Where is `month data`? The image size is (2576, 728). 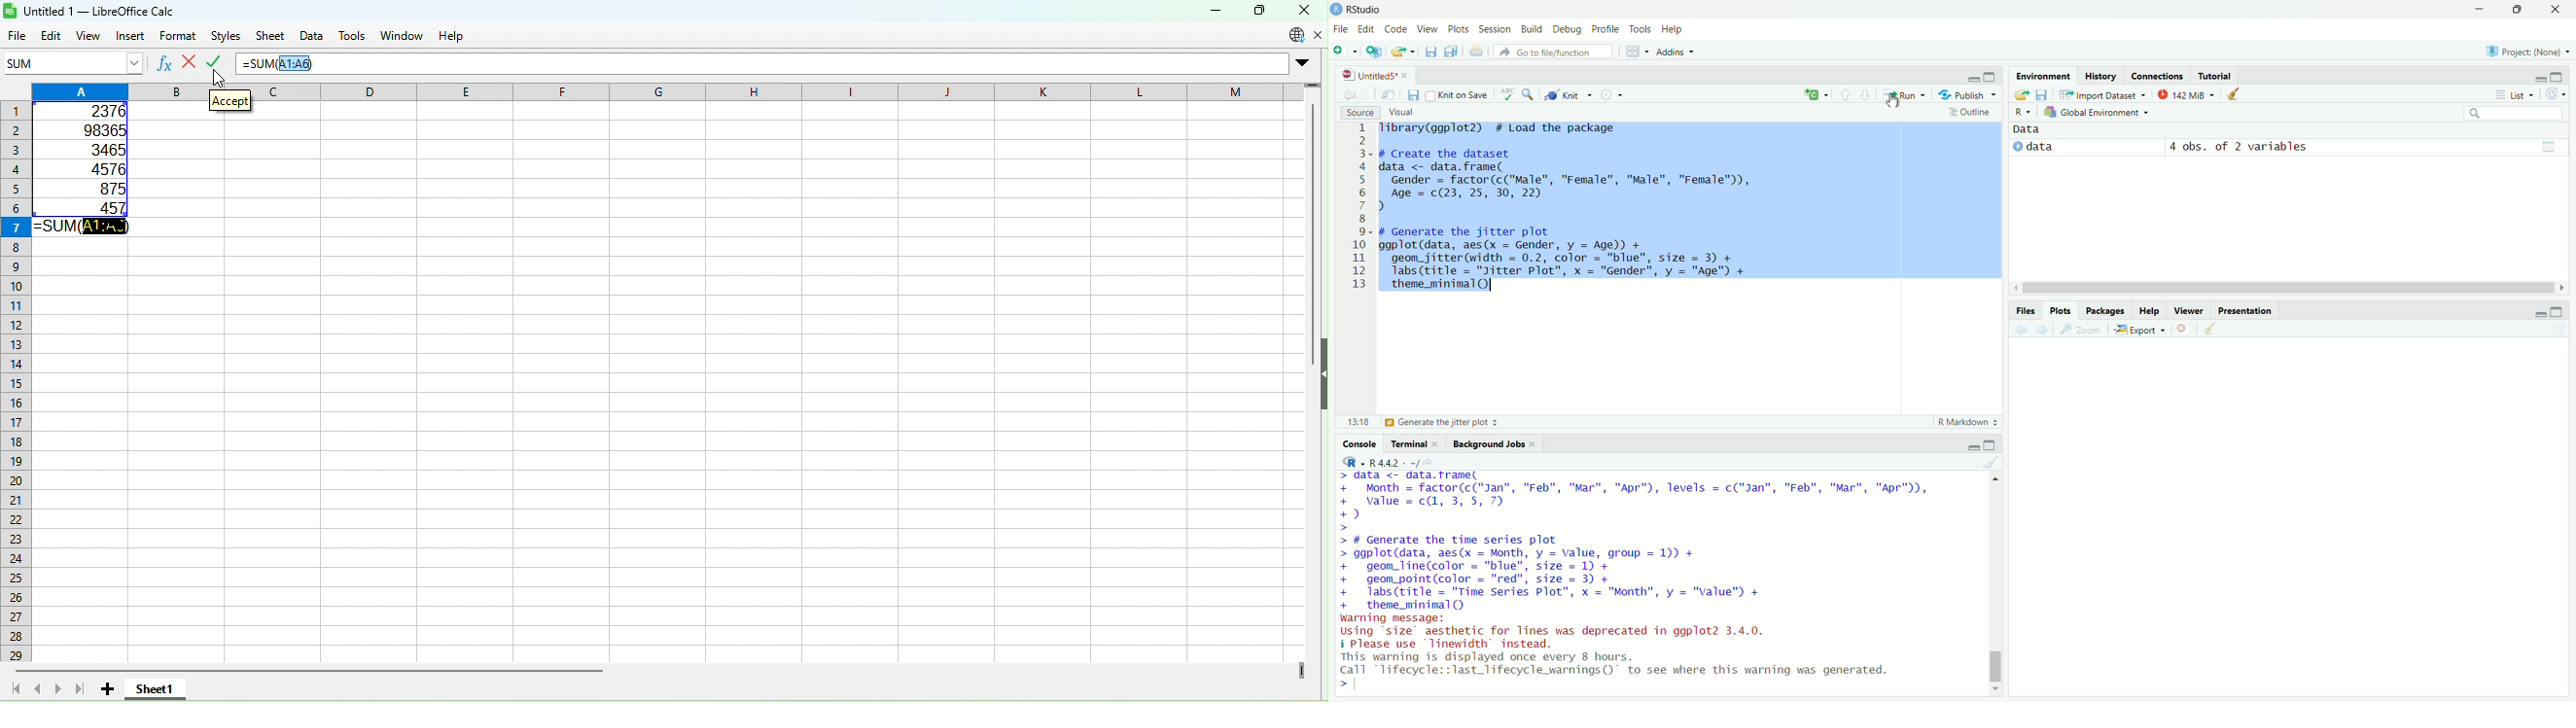
month data is located at coordinates (1635, 495).